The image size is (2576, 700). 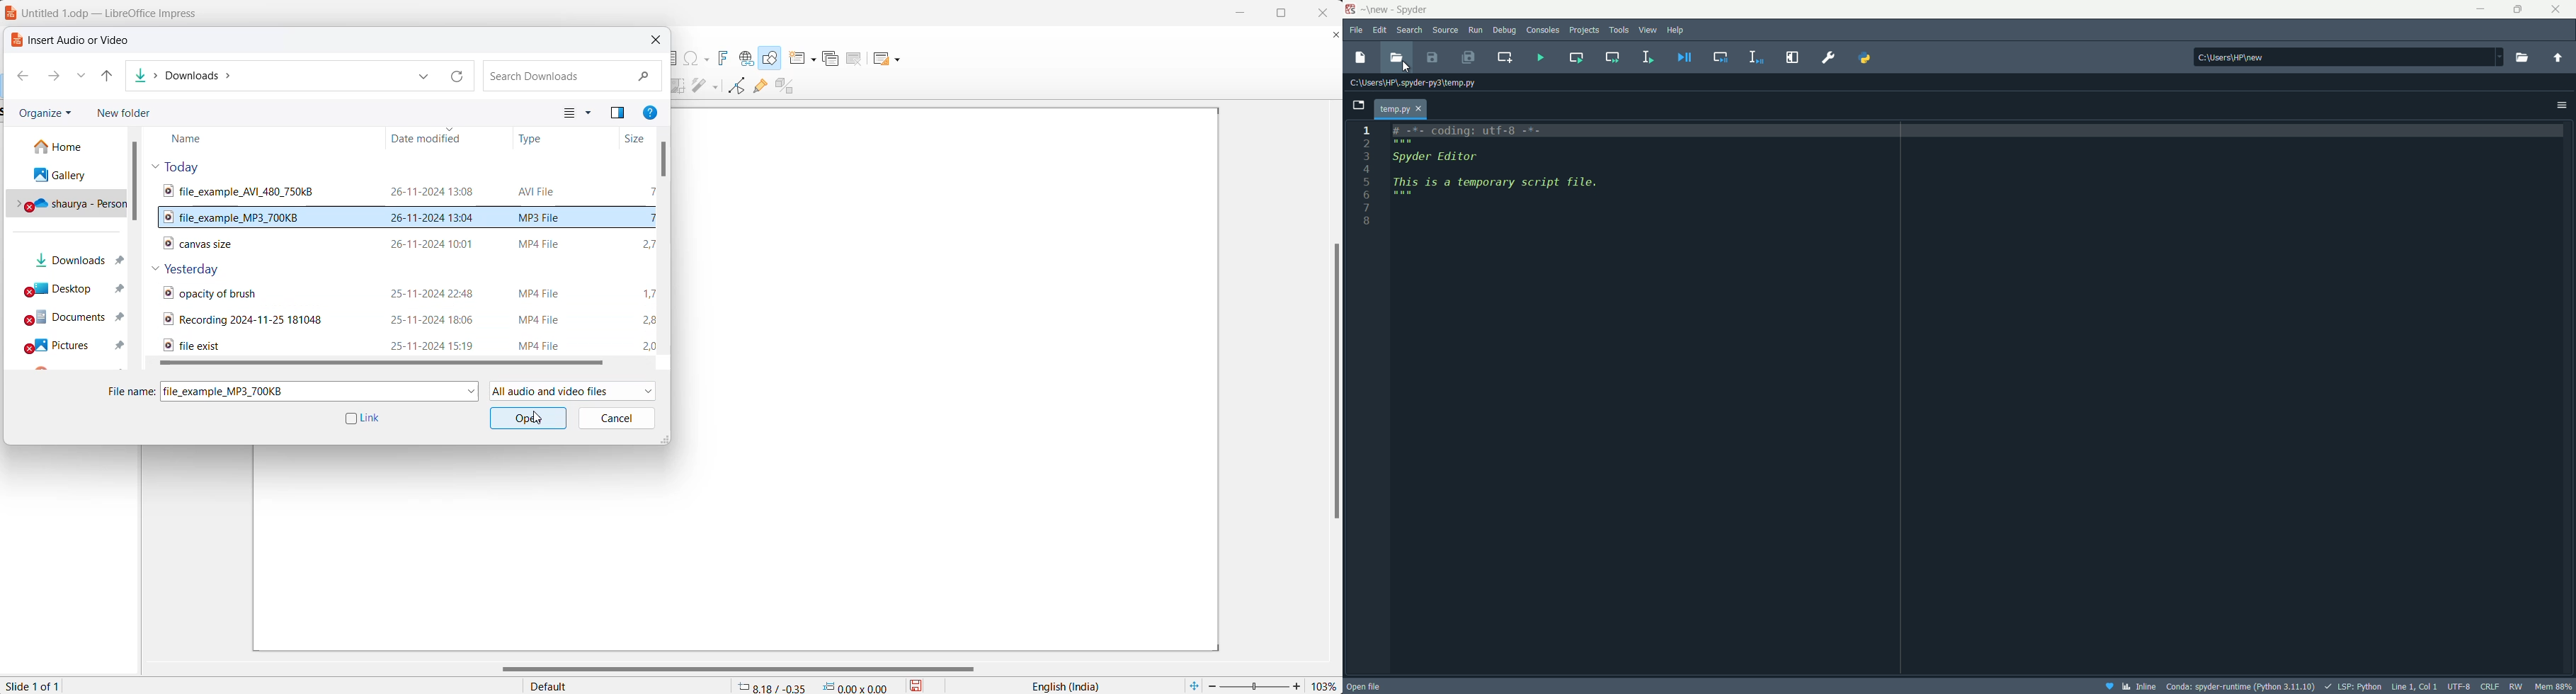 What do you see at coordinates (654, 317) in the screenshot?
I see `video files sizes` at bounding box center [654, 317].